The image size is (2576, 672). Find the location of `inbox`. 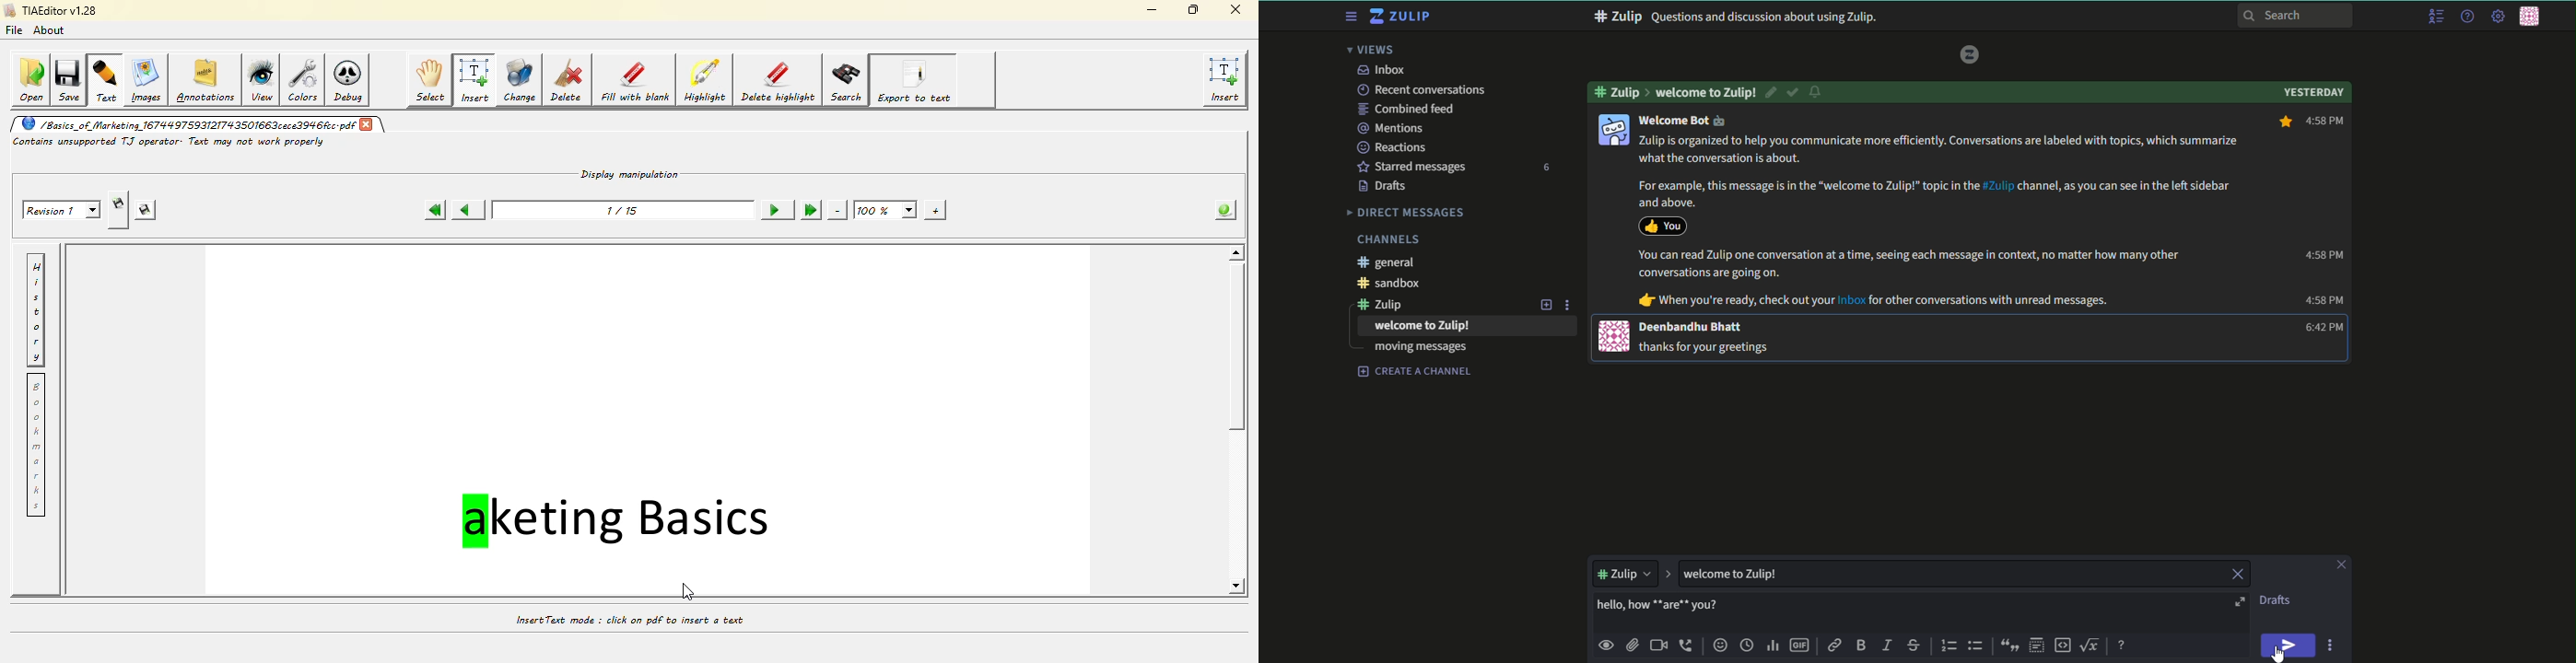

inbox is located at coordinates (1381, 70).